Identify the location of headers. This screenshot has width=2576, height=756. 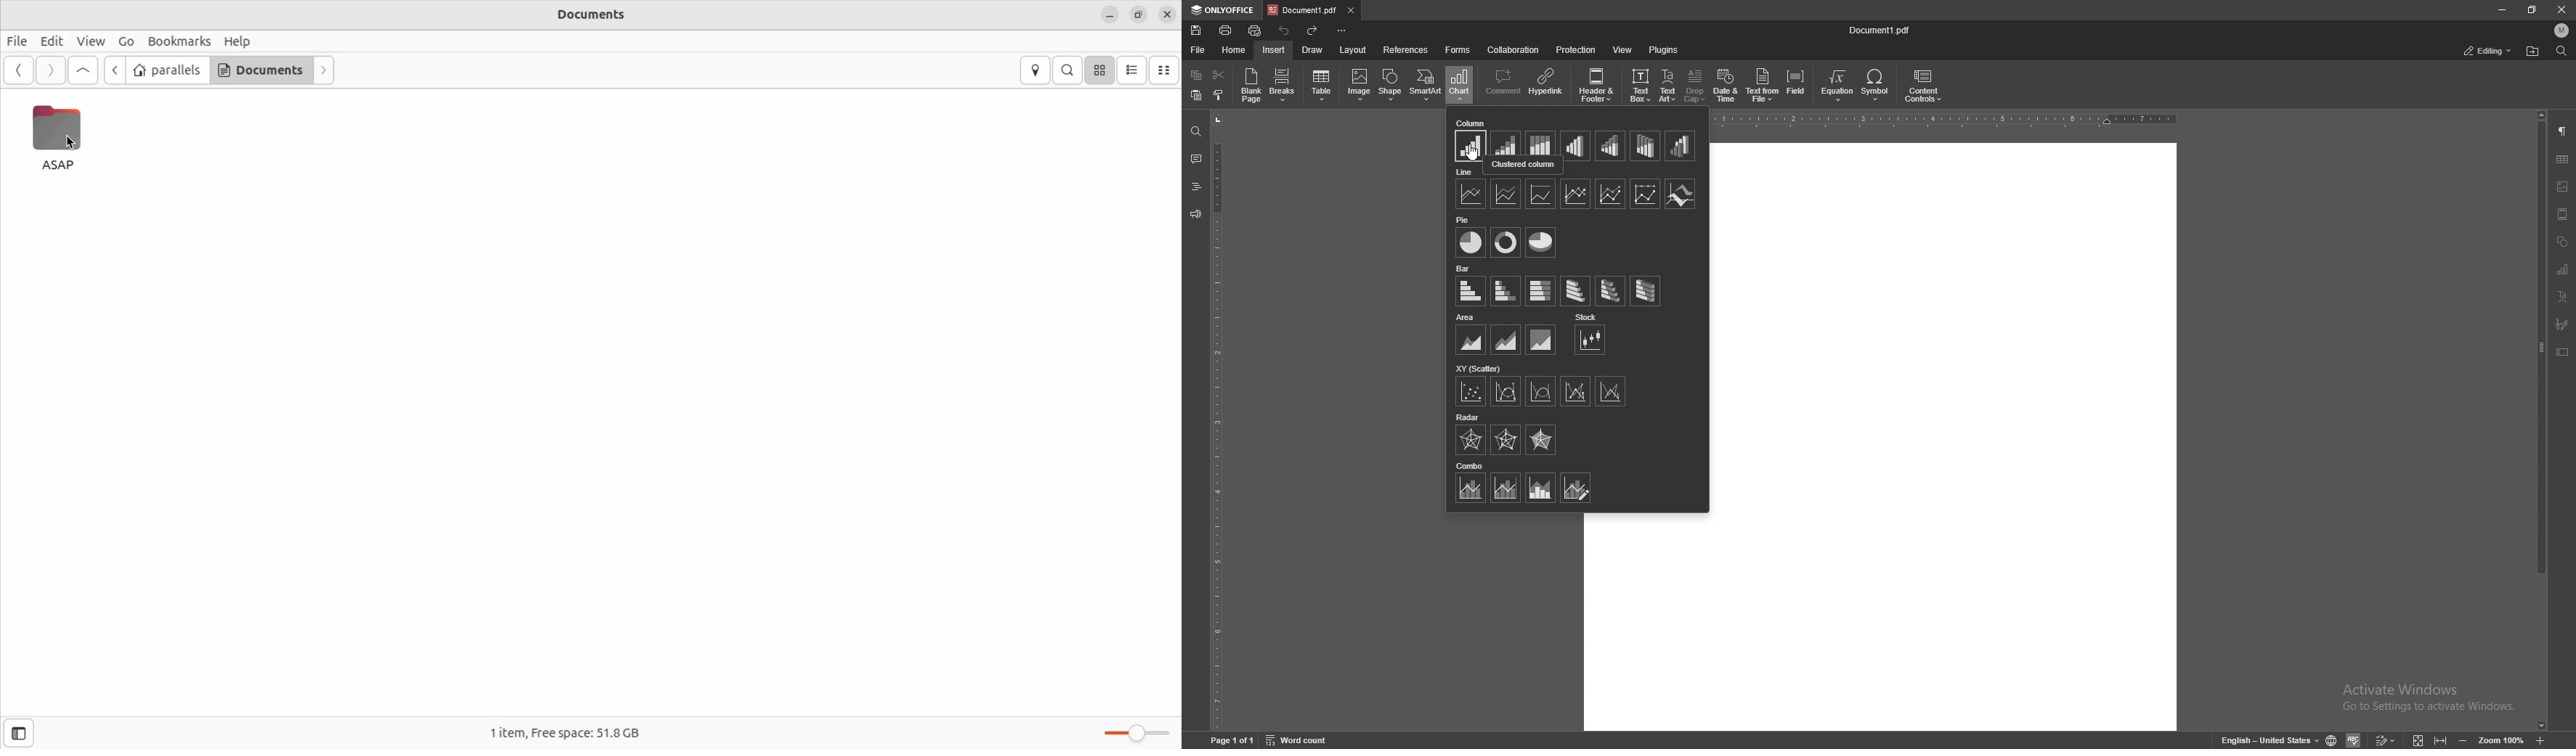
(1195, 186).